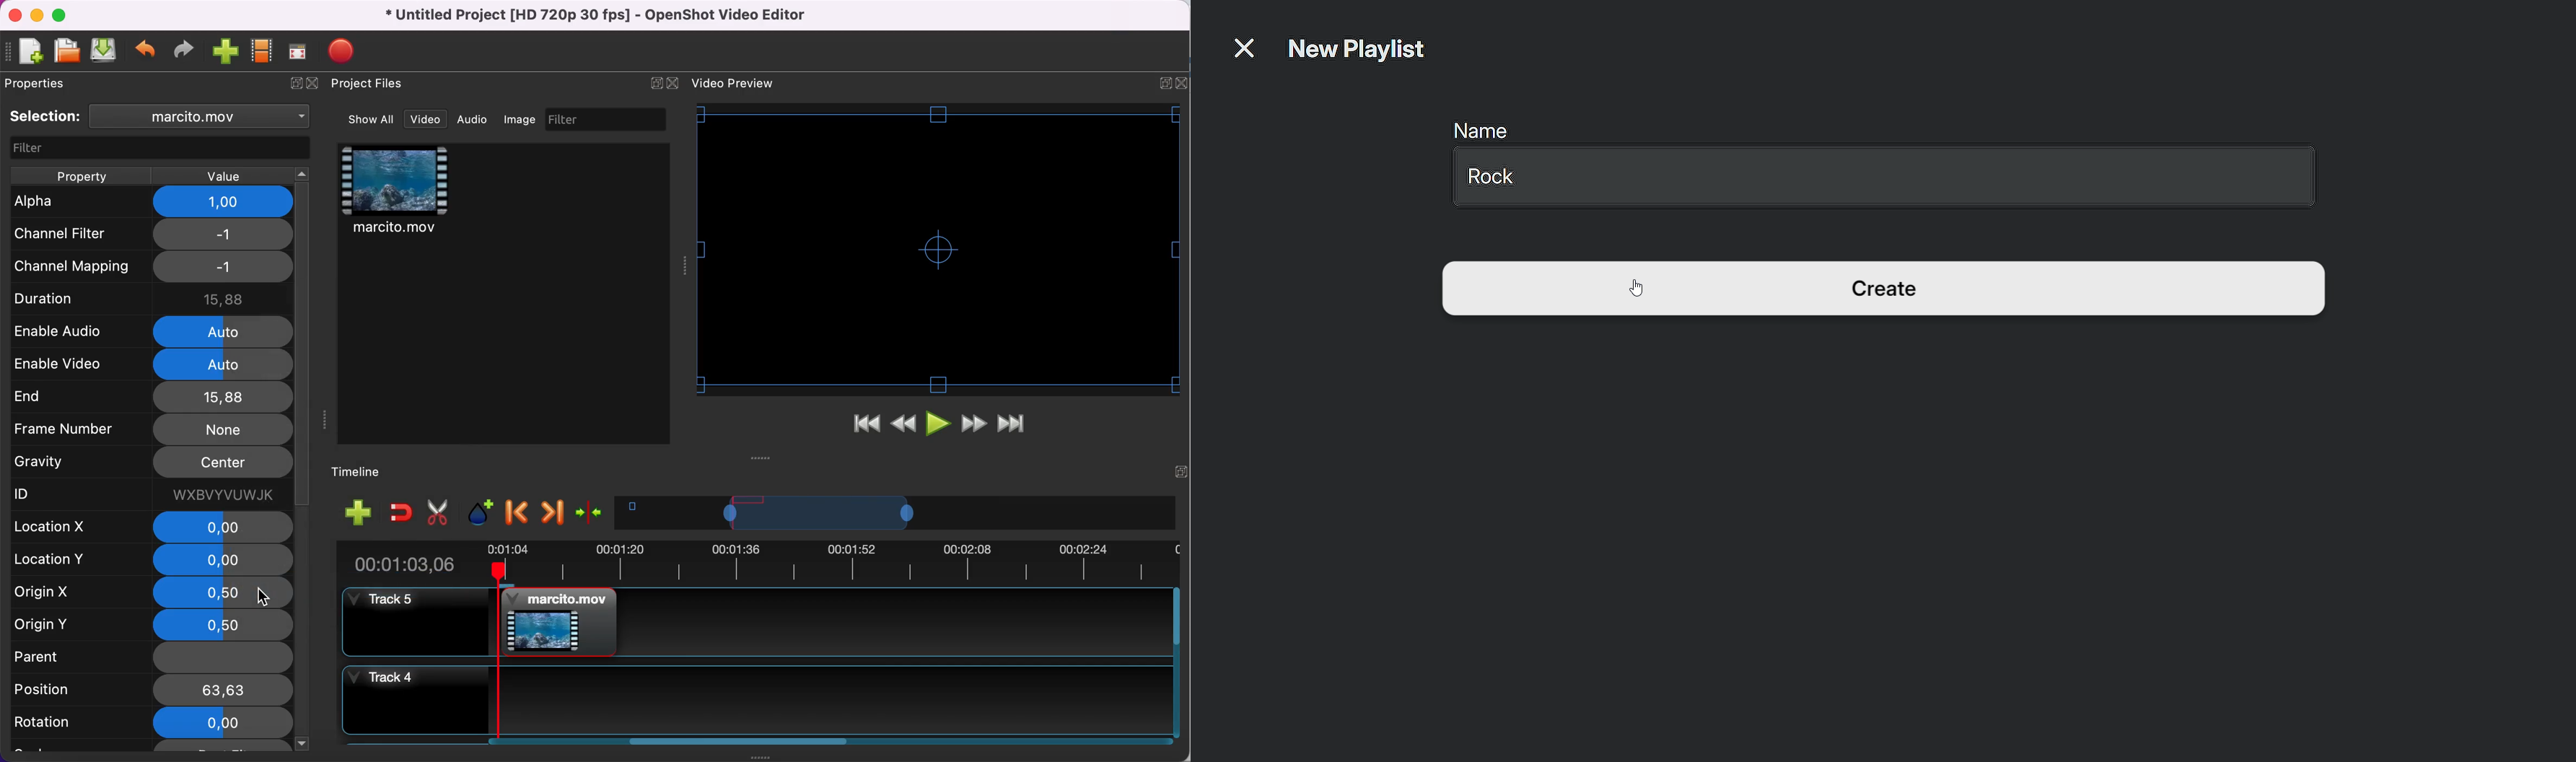 The width and height of the screenshot is (2576, 784). I want to click on fullscreen, so click(298, 51).